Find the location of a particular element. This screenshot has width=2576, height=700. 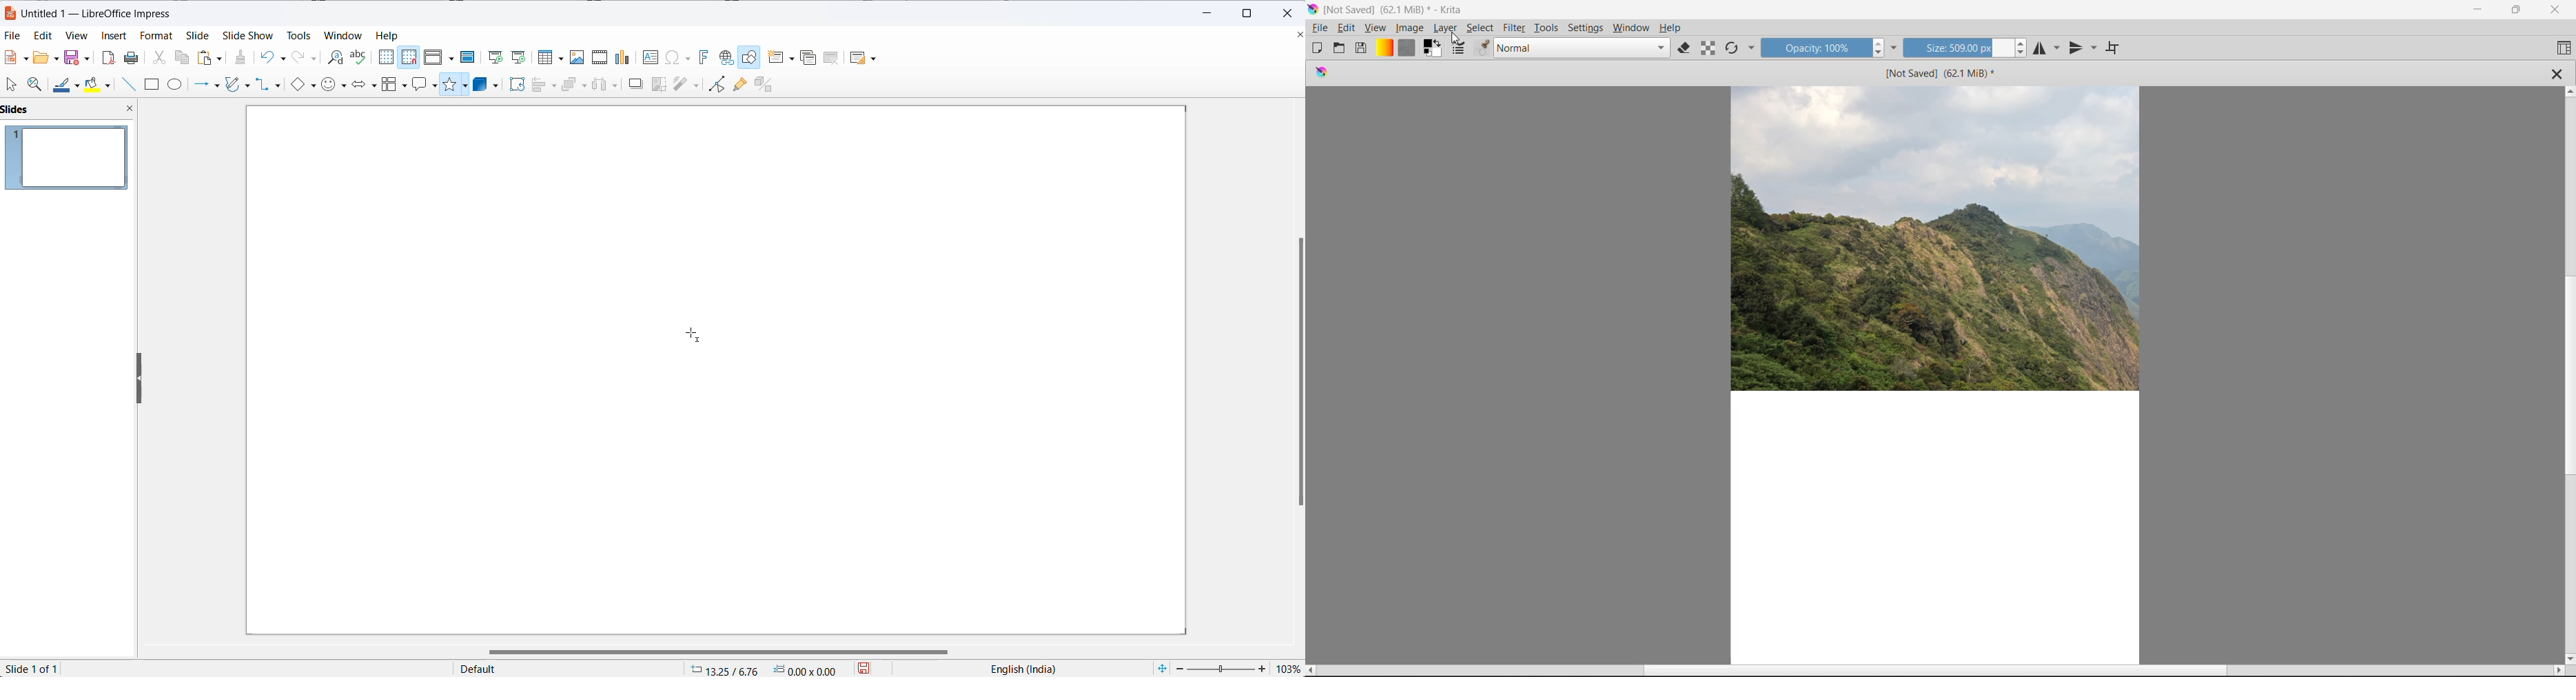

insert table is located at coordinates (549, 59).